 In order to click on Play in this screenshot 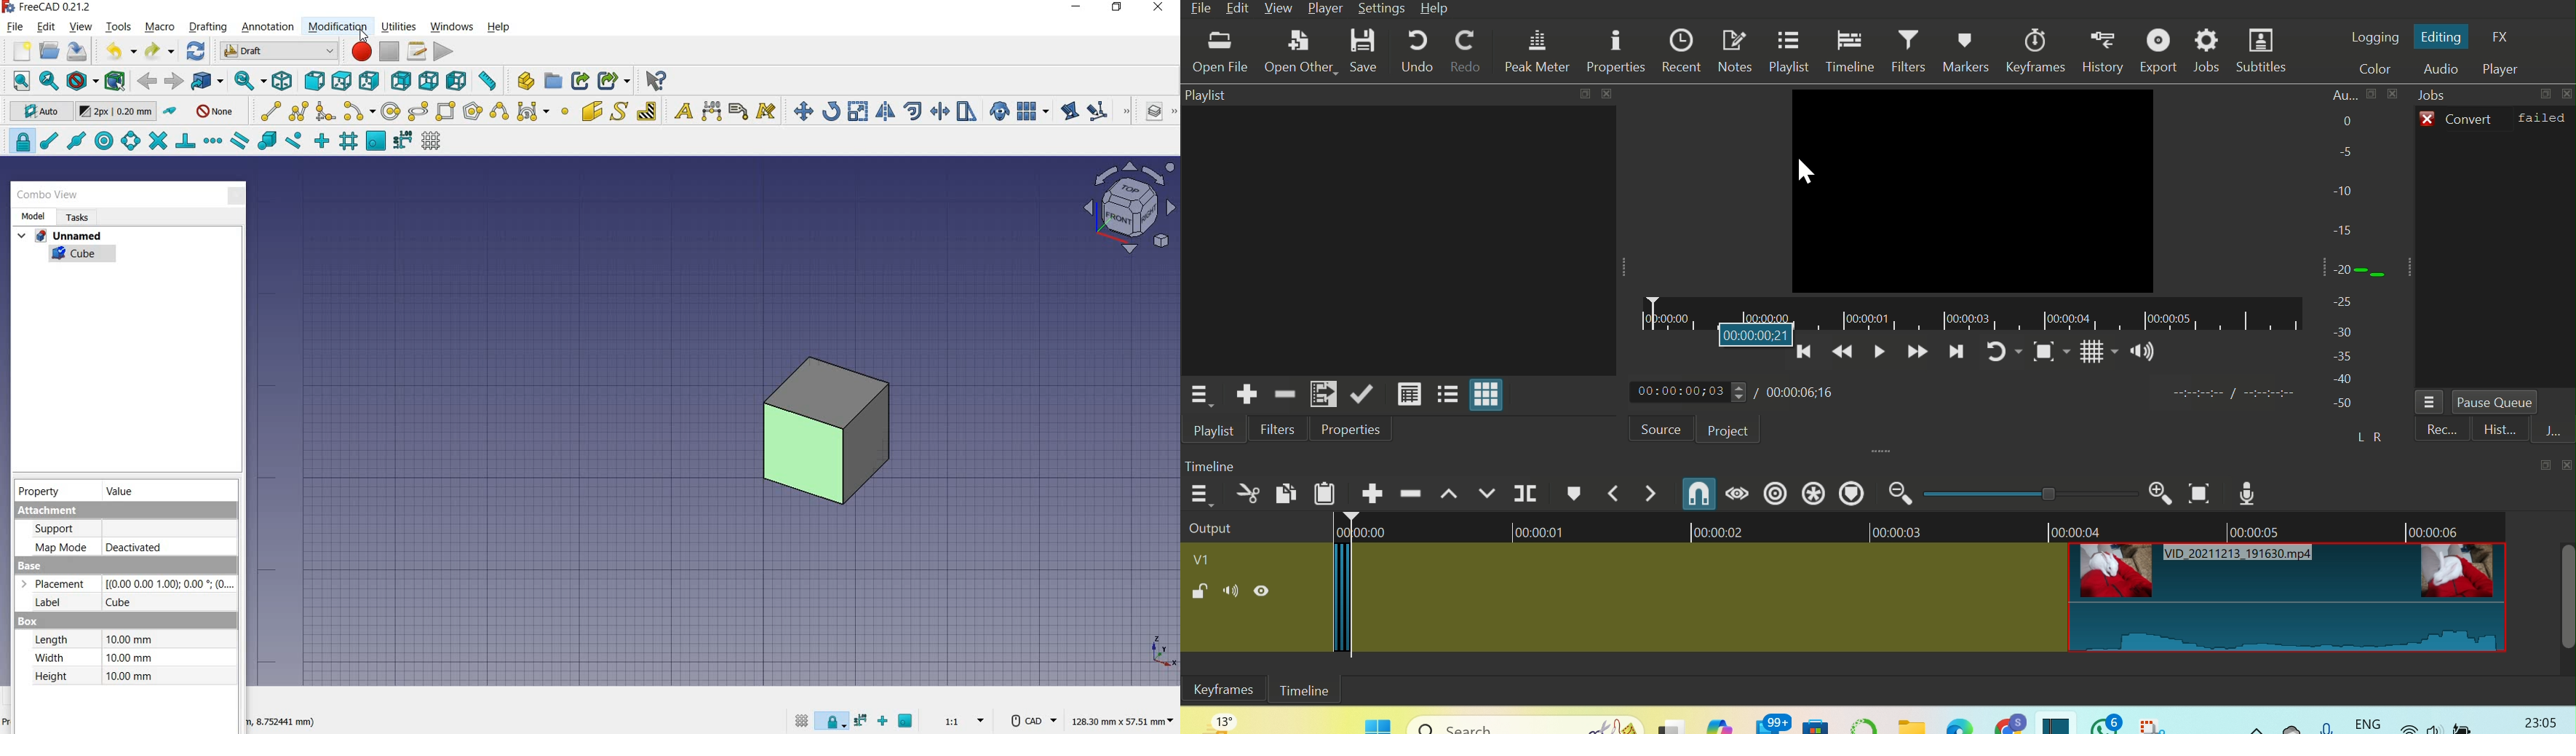, I will do `click(1876, 356)`.